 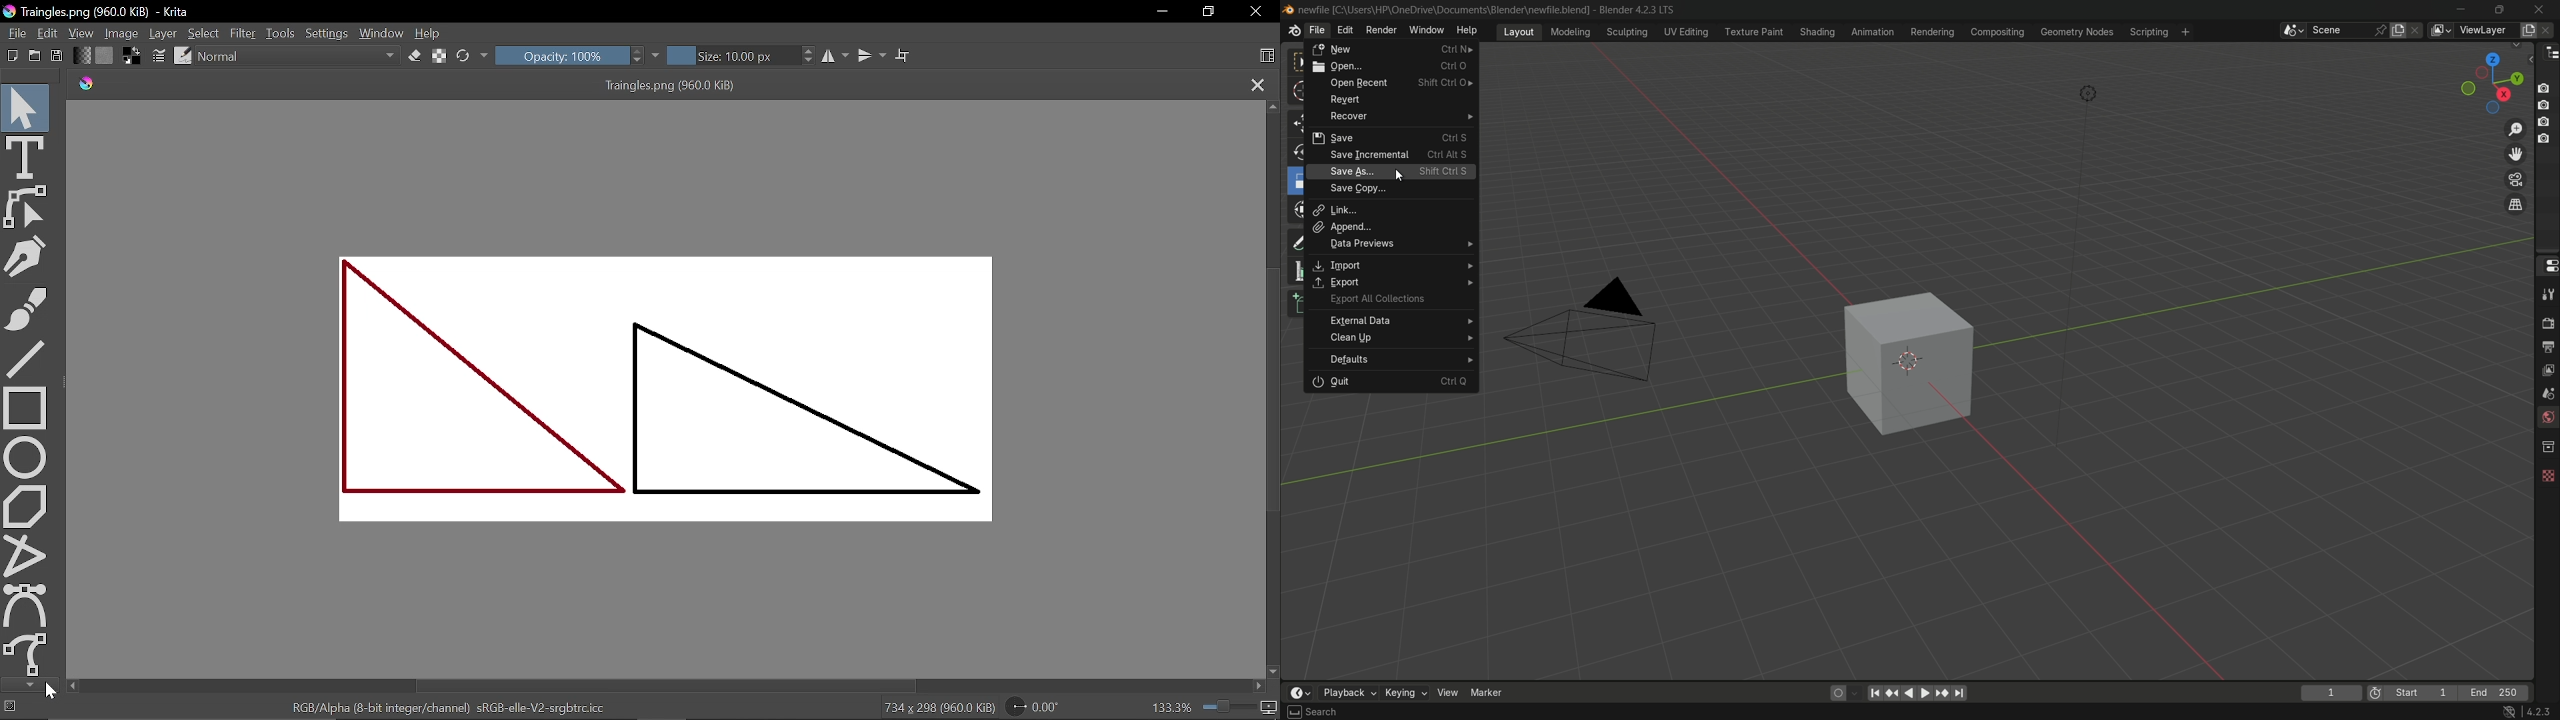 I want to click on playback, so click(x=1347, y=693).